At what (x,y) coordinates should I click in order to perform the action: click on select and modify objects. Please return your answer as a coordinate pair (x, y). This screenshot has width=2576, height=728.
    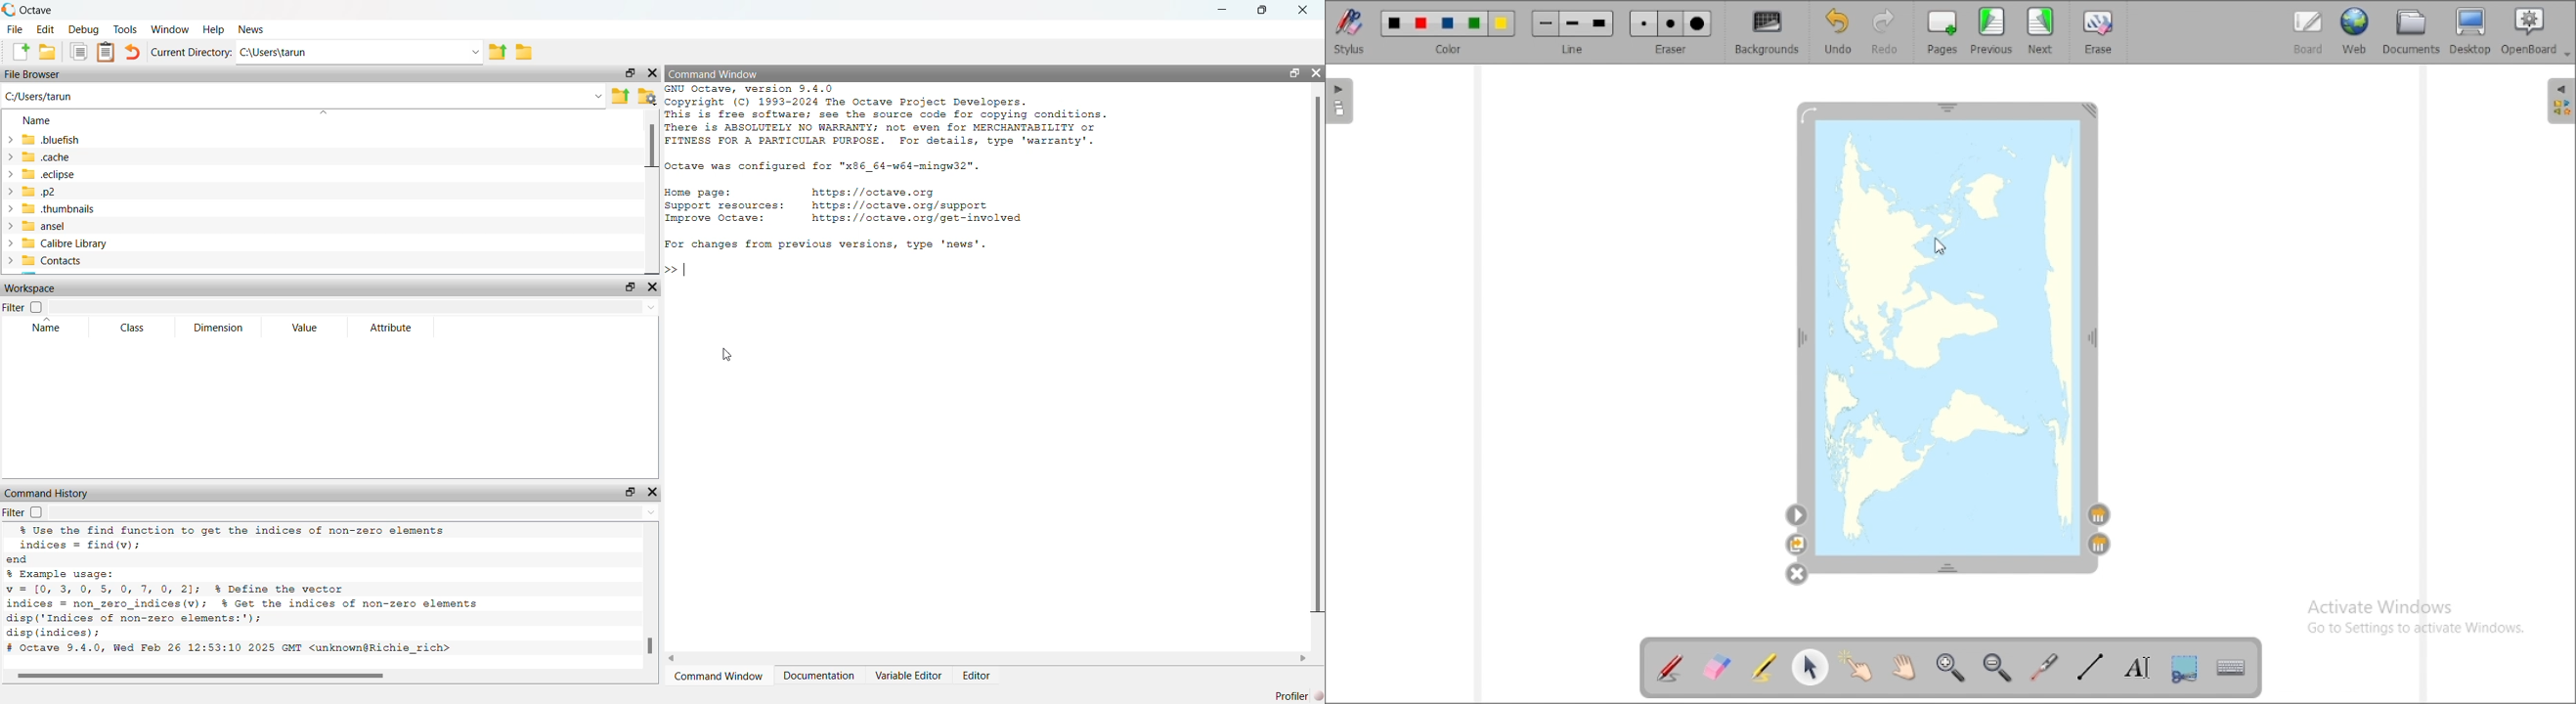
    Looking at the image, I should click on (1811, 667).